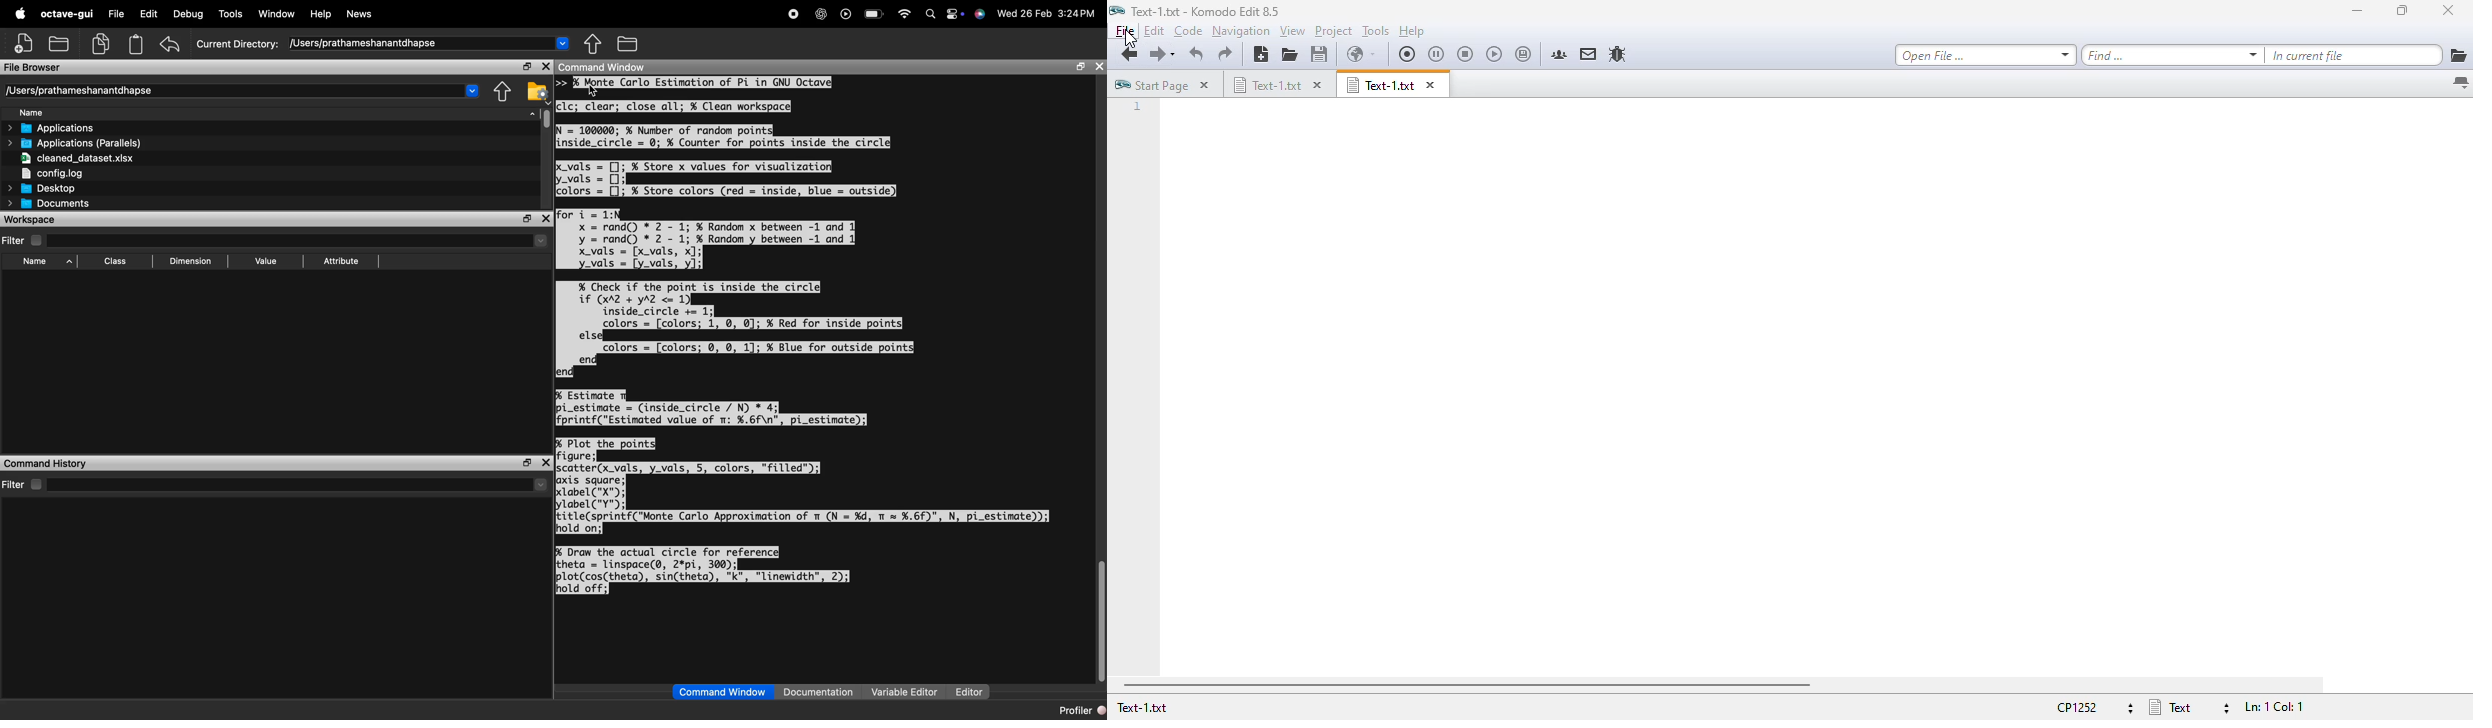 This screenshot has width=2492, height=728. What do you see at coordinates (595, 45) in the screenshot?
I see `one directory up` at bounding box center [595, 45].